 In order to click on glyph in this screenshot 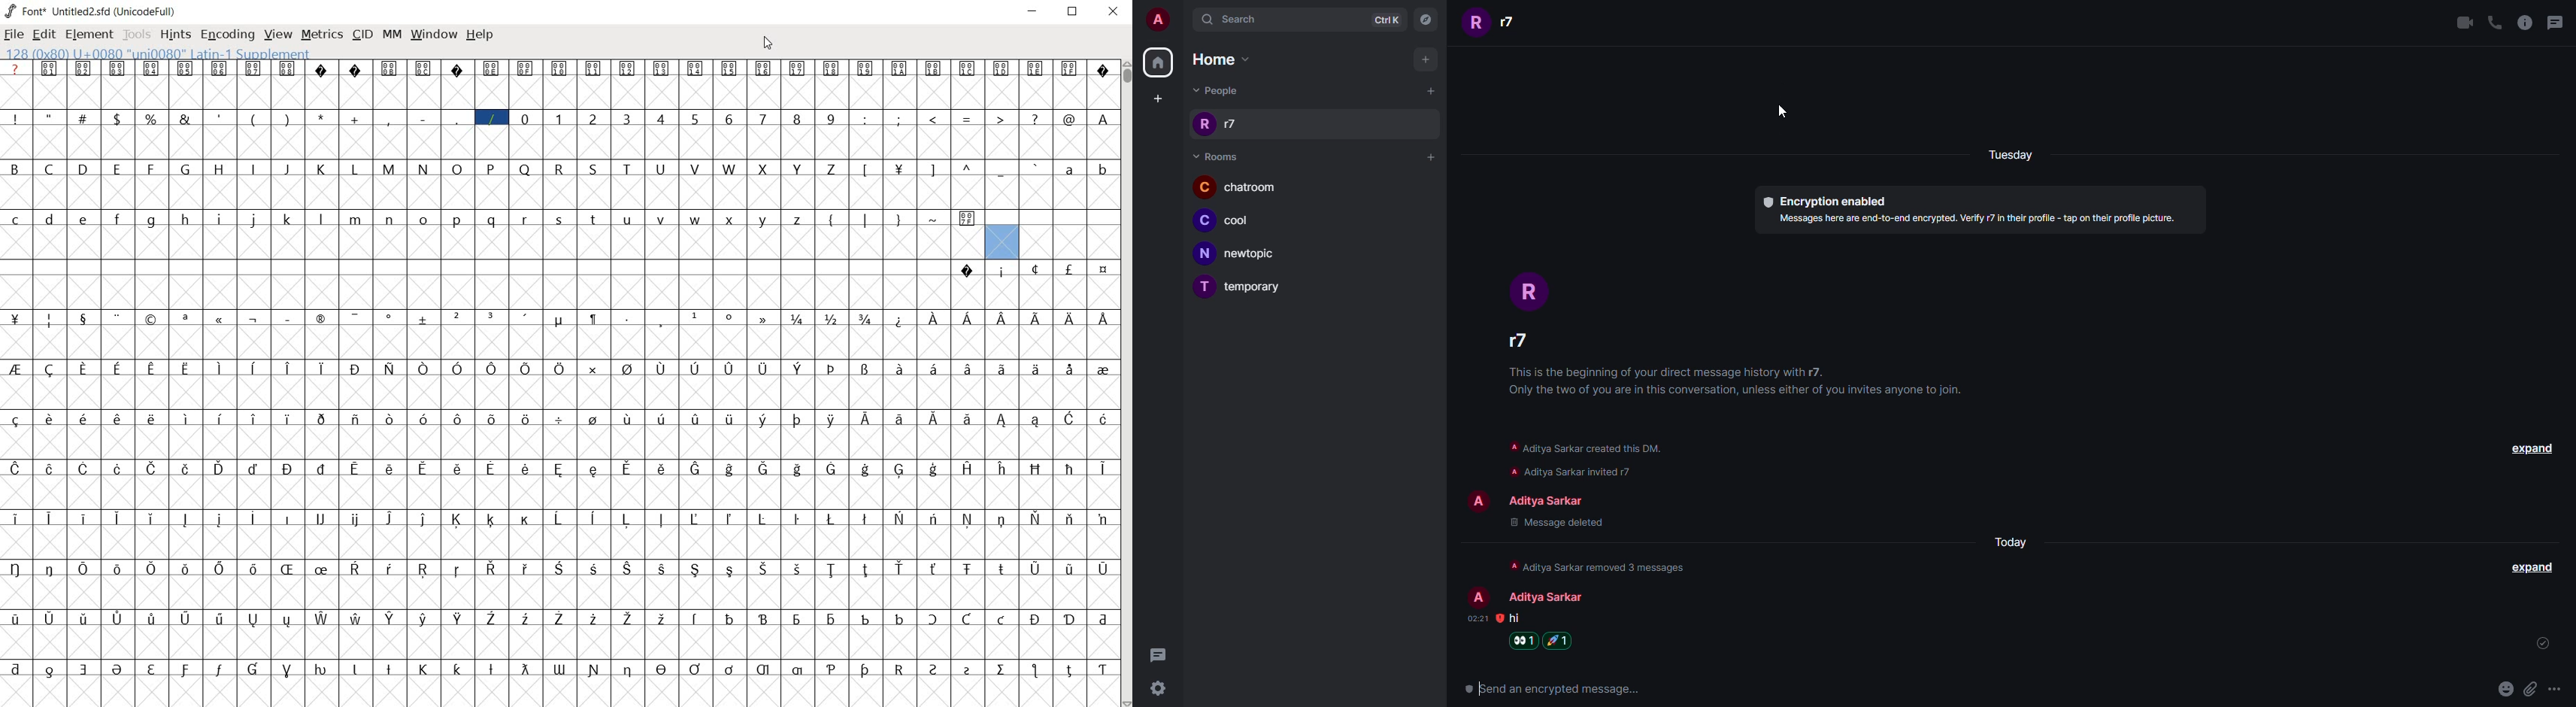, I will do `click(525, 569)`.